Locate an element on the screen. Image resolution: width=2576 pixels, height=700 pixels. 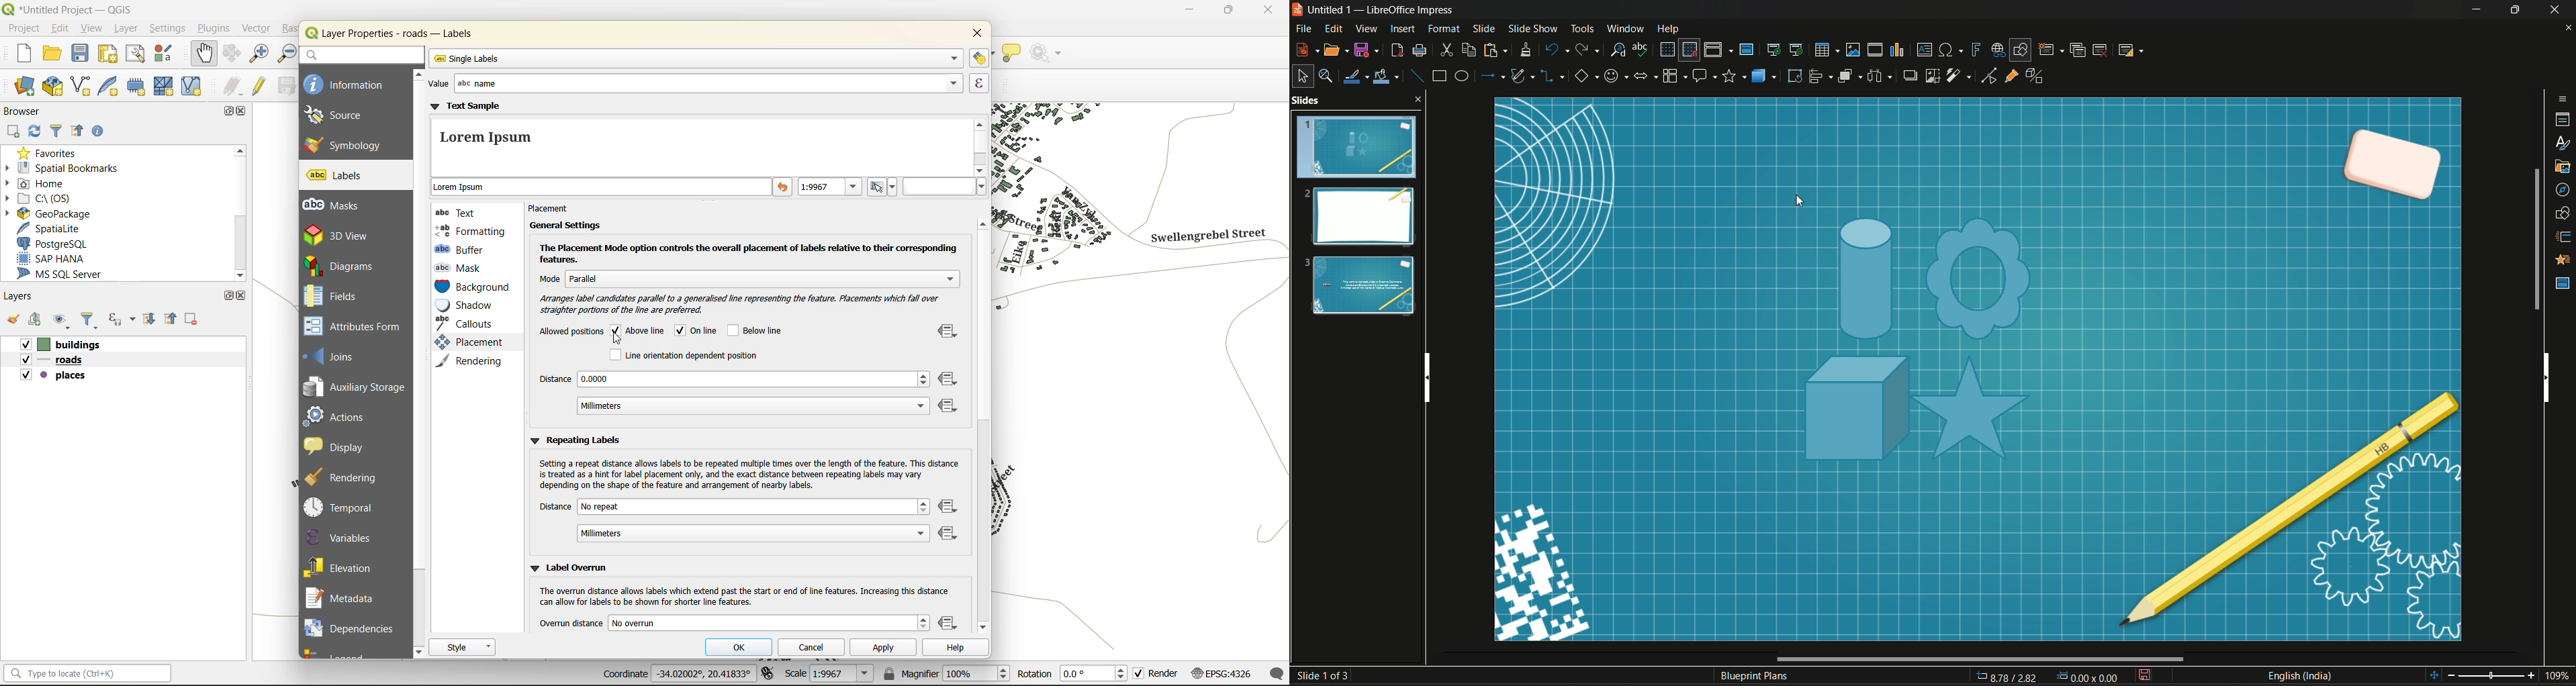
information is located at coordinates (346, 83).